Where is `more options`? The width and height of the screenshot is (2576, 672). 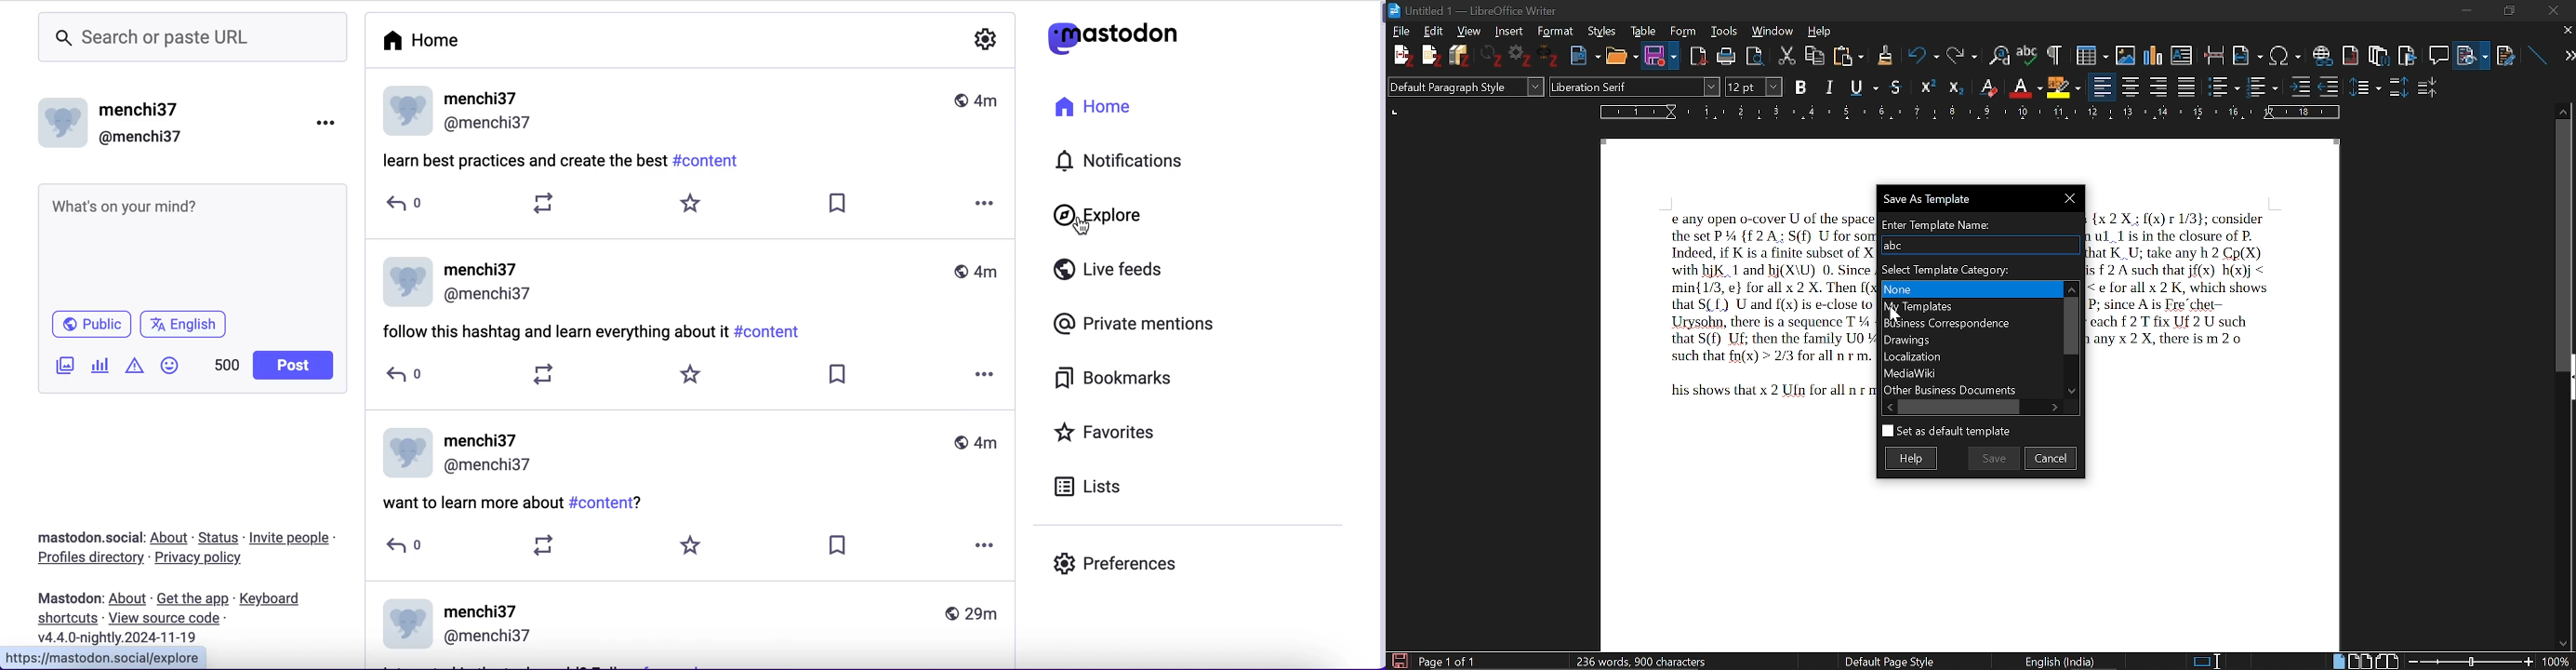
more options is located at coordinates (989, 373).